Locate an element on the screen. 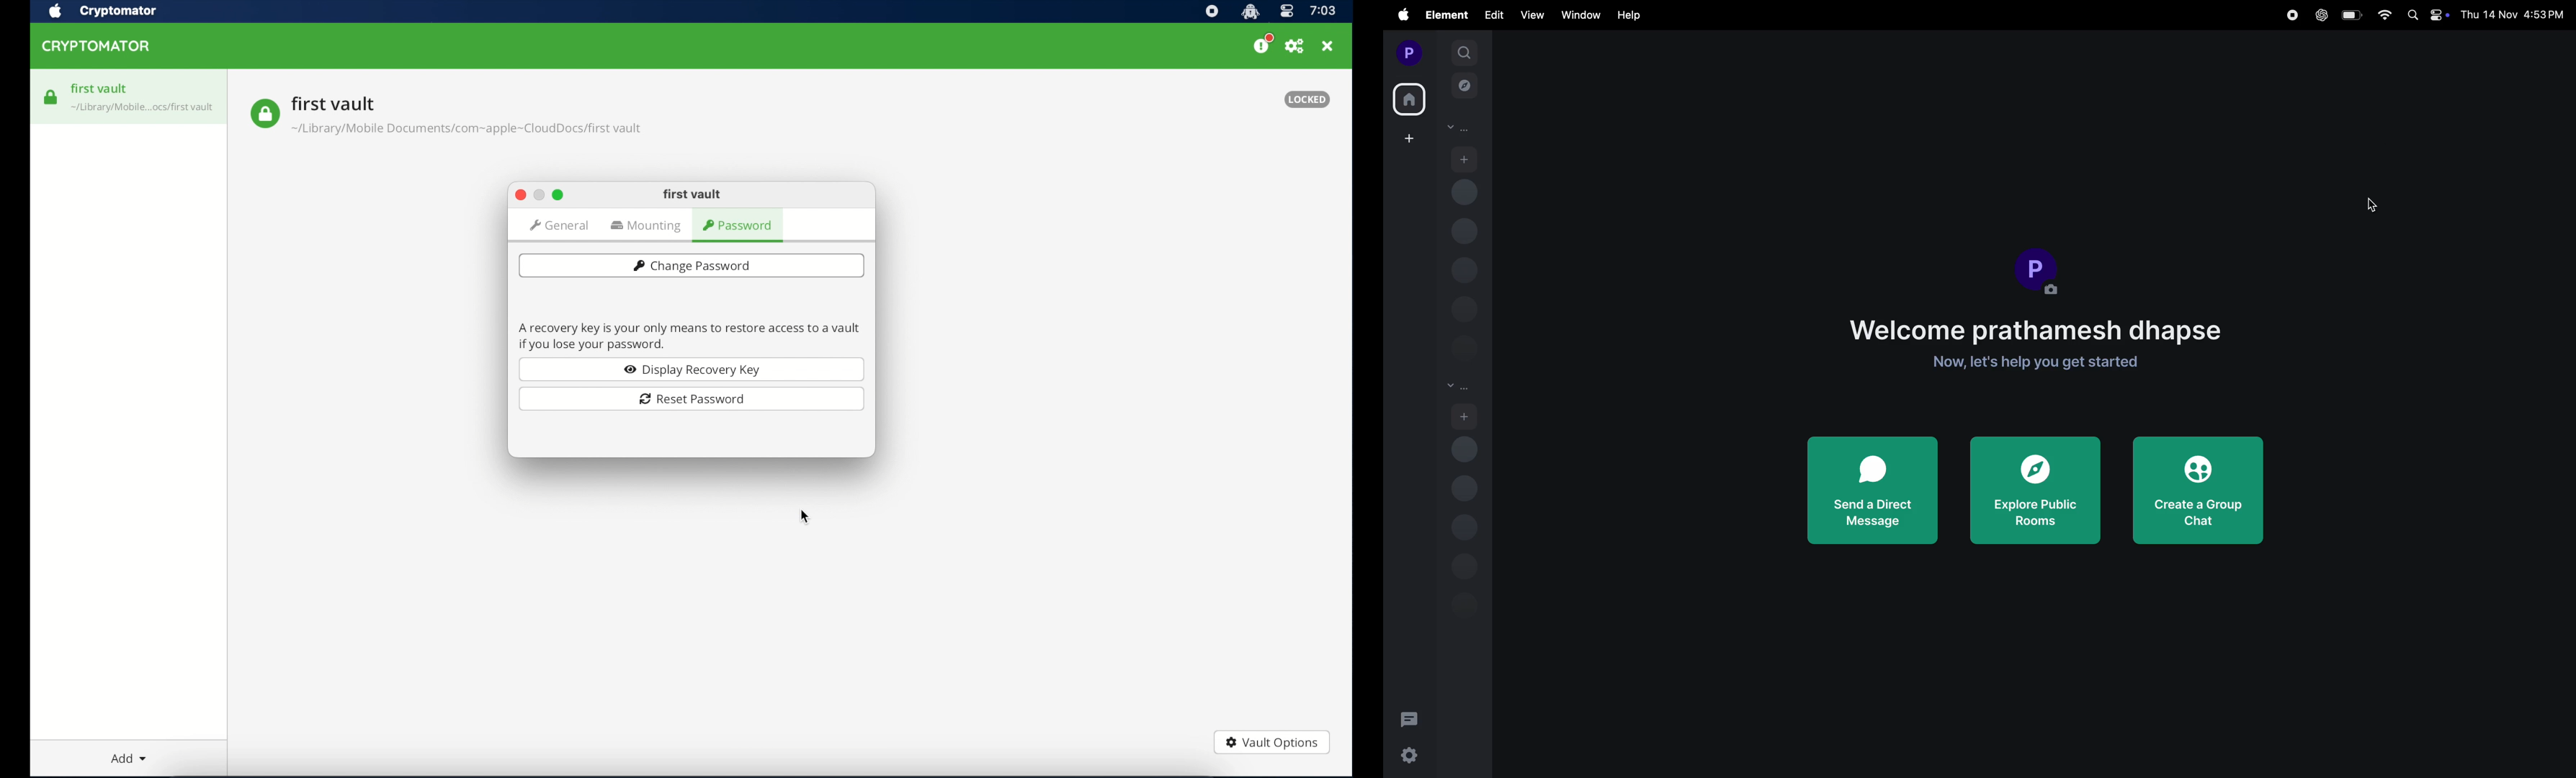 The width and height of the screenshot is (2576, 784). spotlight search is located at coordinates (2413, 14).